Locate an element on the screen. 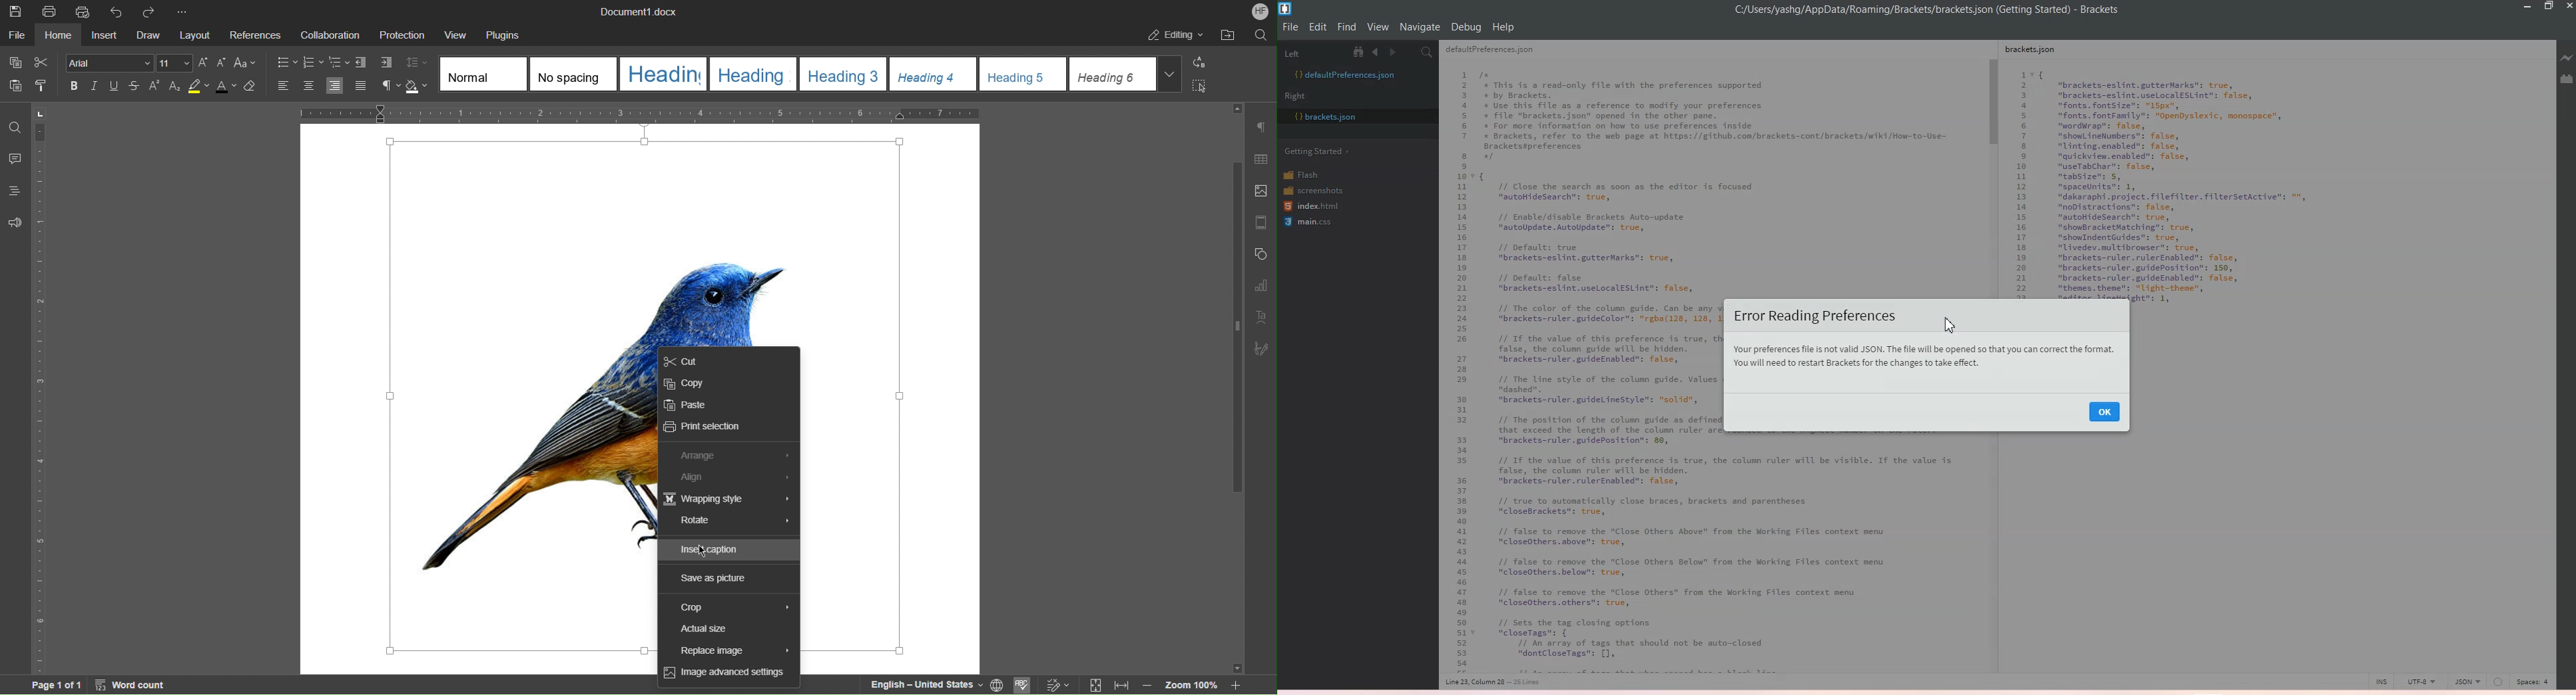 This screenshot has width=2576, height=700. Signature is located at coordinates (1262, 349).